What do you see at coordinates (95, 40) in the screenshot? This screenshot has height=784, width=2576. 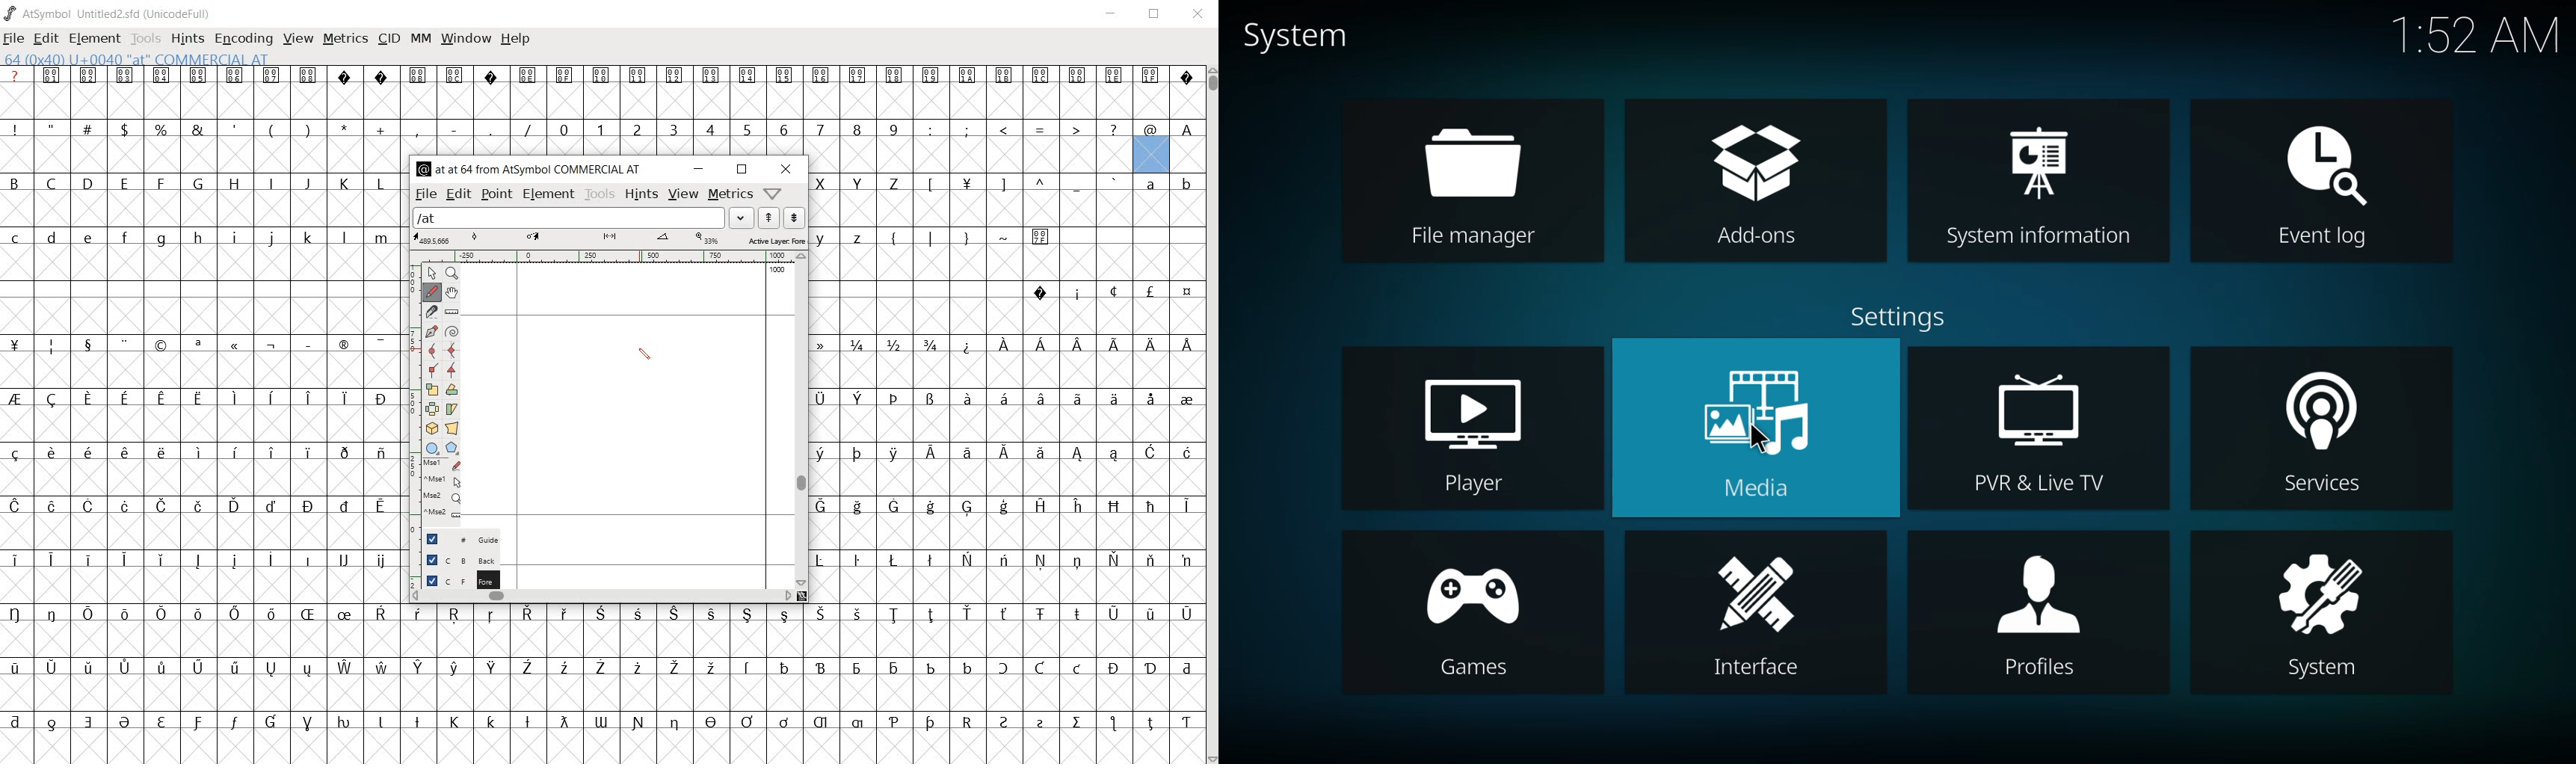 I see `ELEMENT` at bounding box center [95, 40].